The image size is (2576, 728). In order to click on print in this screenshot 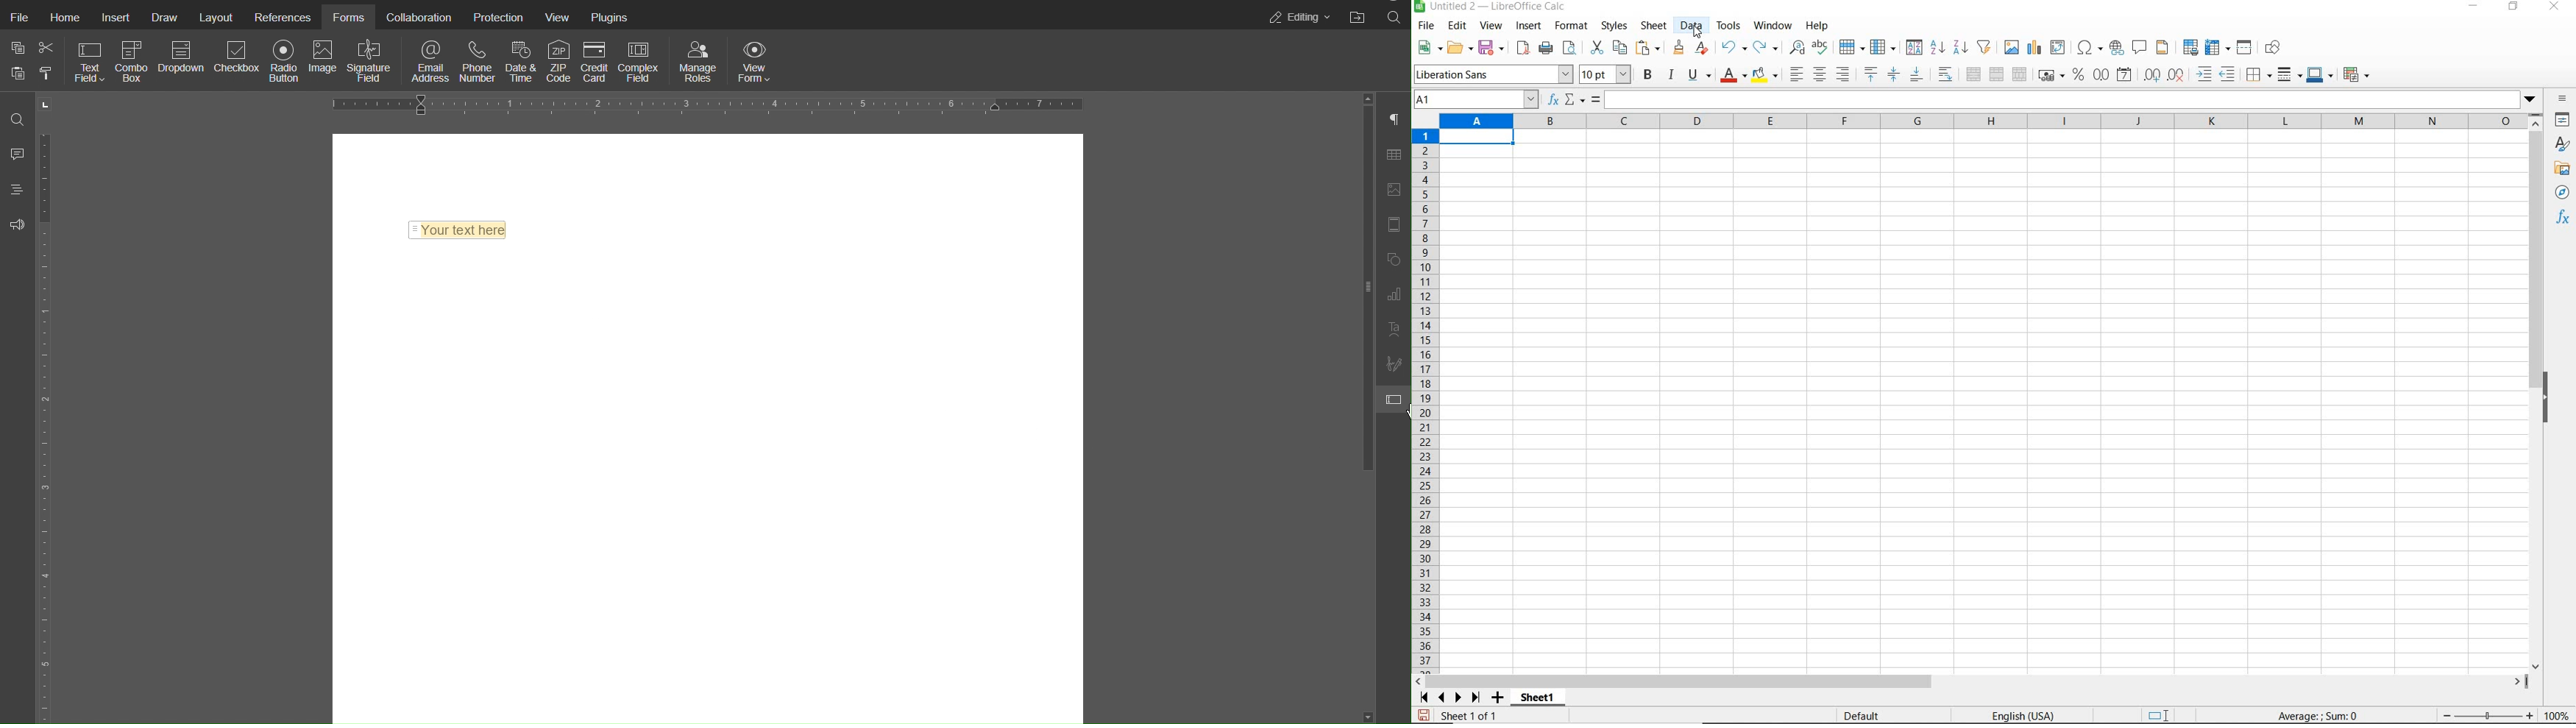, I will do `click(1546, 47)`.